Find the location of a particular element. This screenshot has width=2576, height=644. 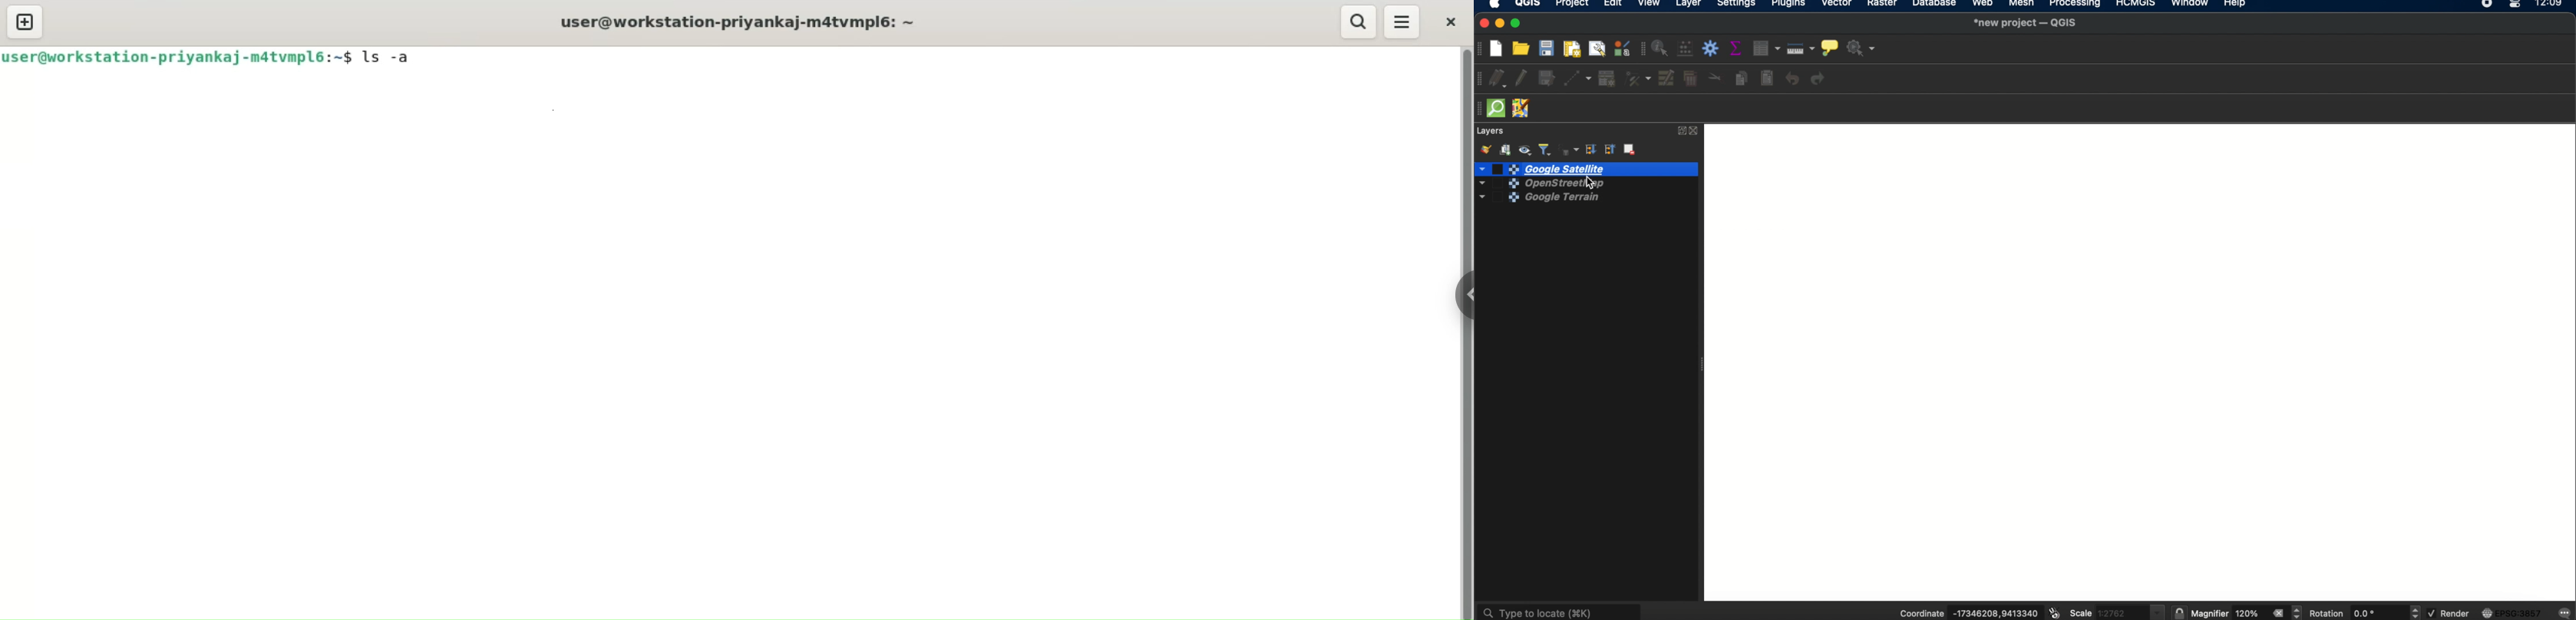

user@workstation-priyankaj-m4tvmpl6: ~ is located at coordinates (741, 22).